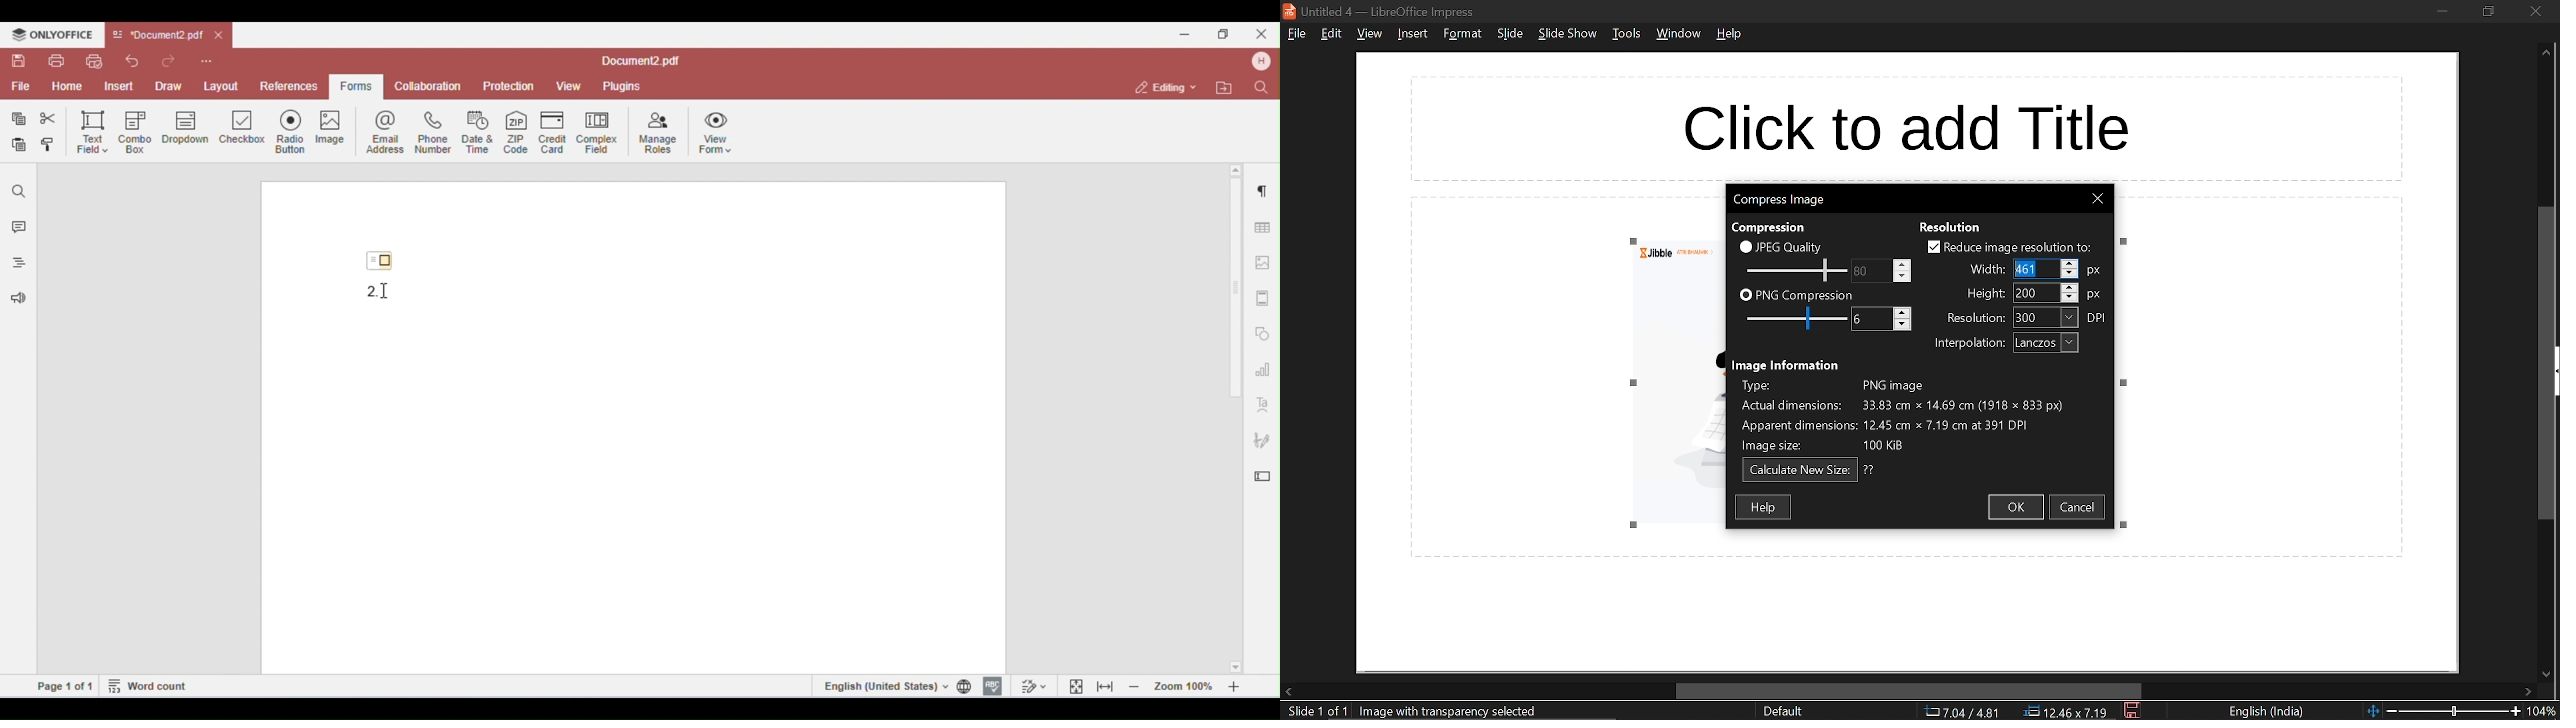 The width and height of the screenshot is (2576, 728). What do you see at coordinates (1313, 712) in the screenshot?
I see `current slide` at bounding box center [1313, 712].